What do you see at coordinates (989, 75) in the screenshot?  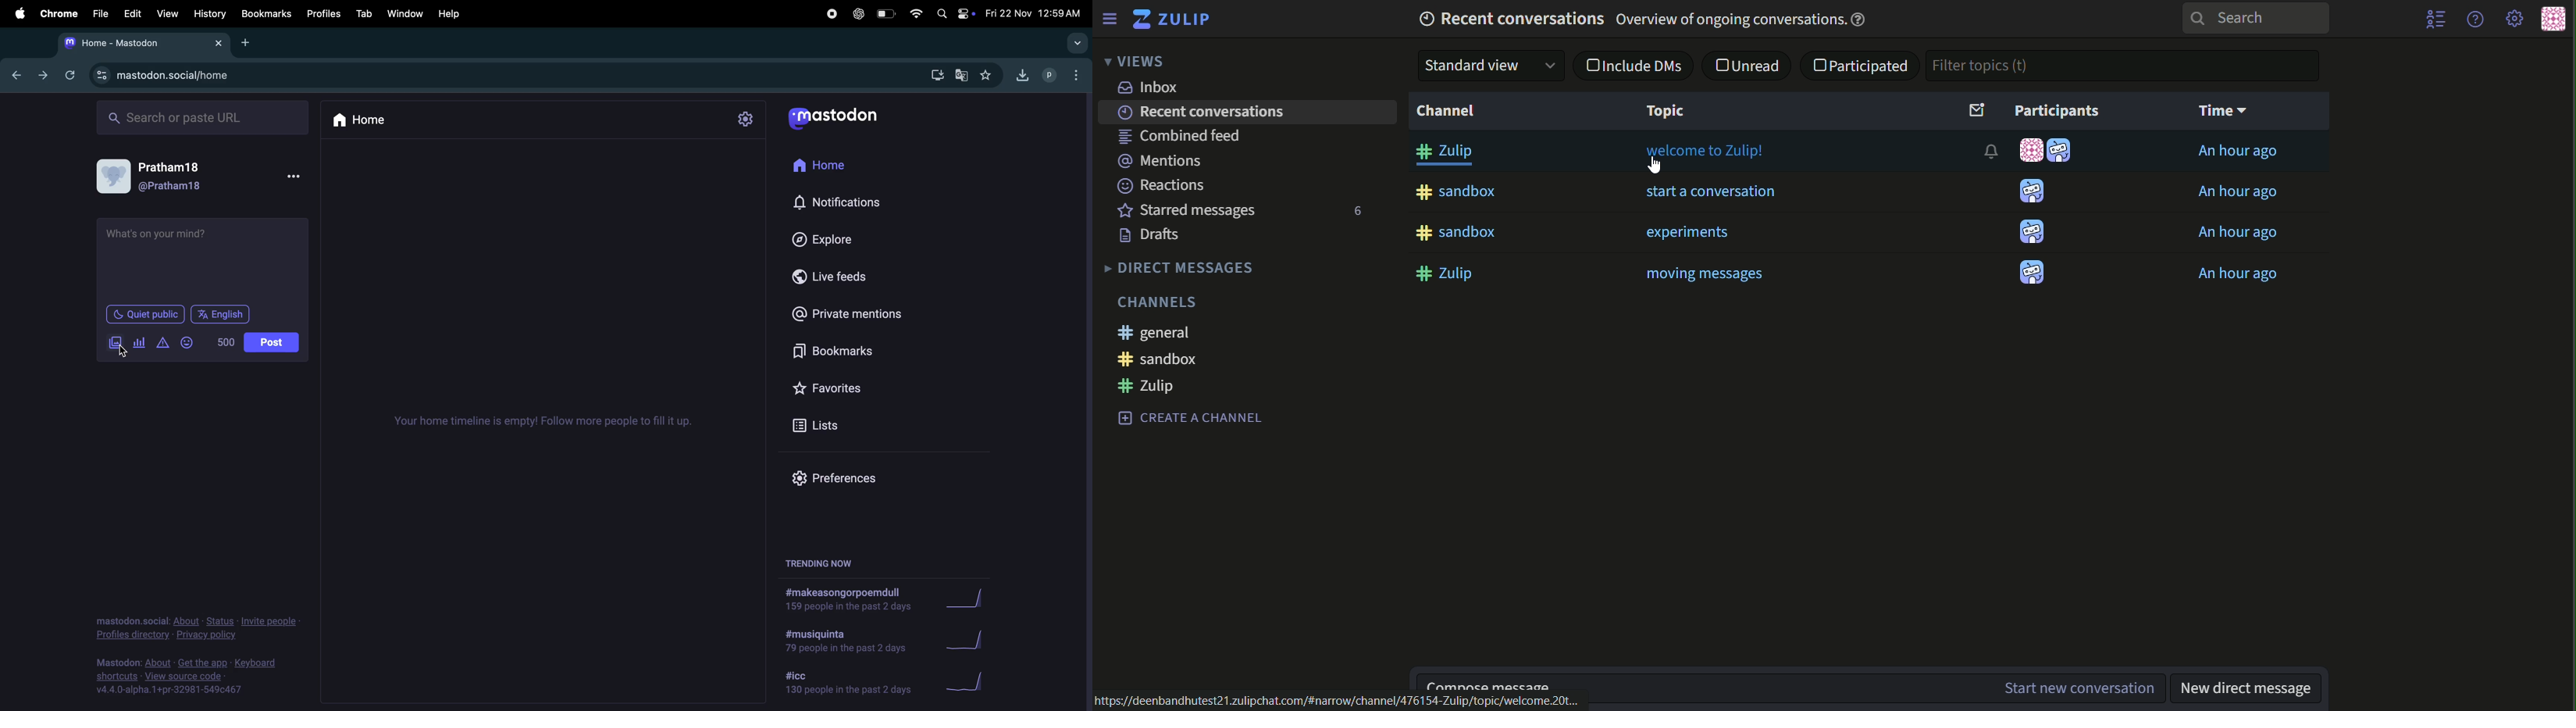 I see `favourite` at bounding box center [989, 75].